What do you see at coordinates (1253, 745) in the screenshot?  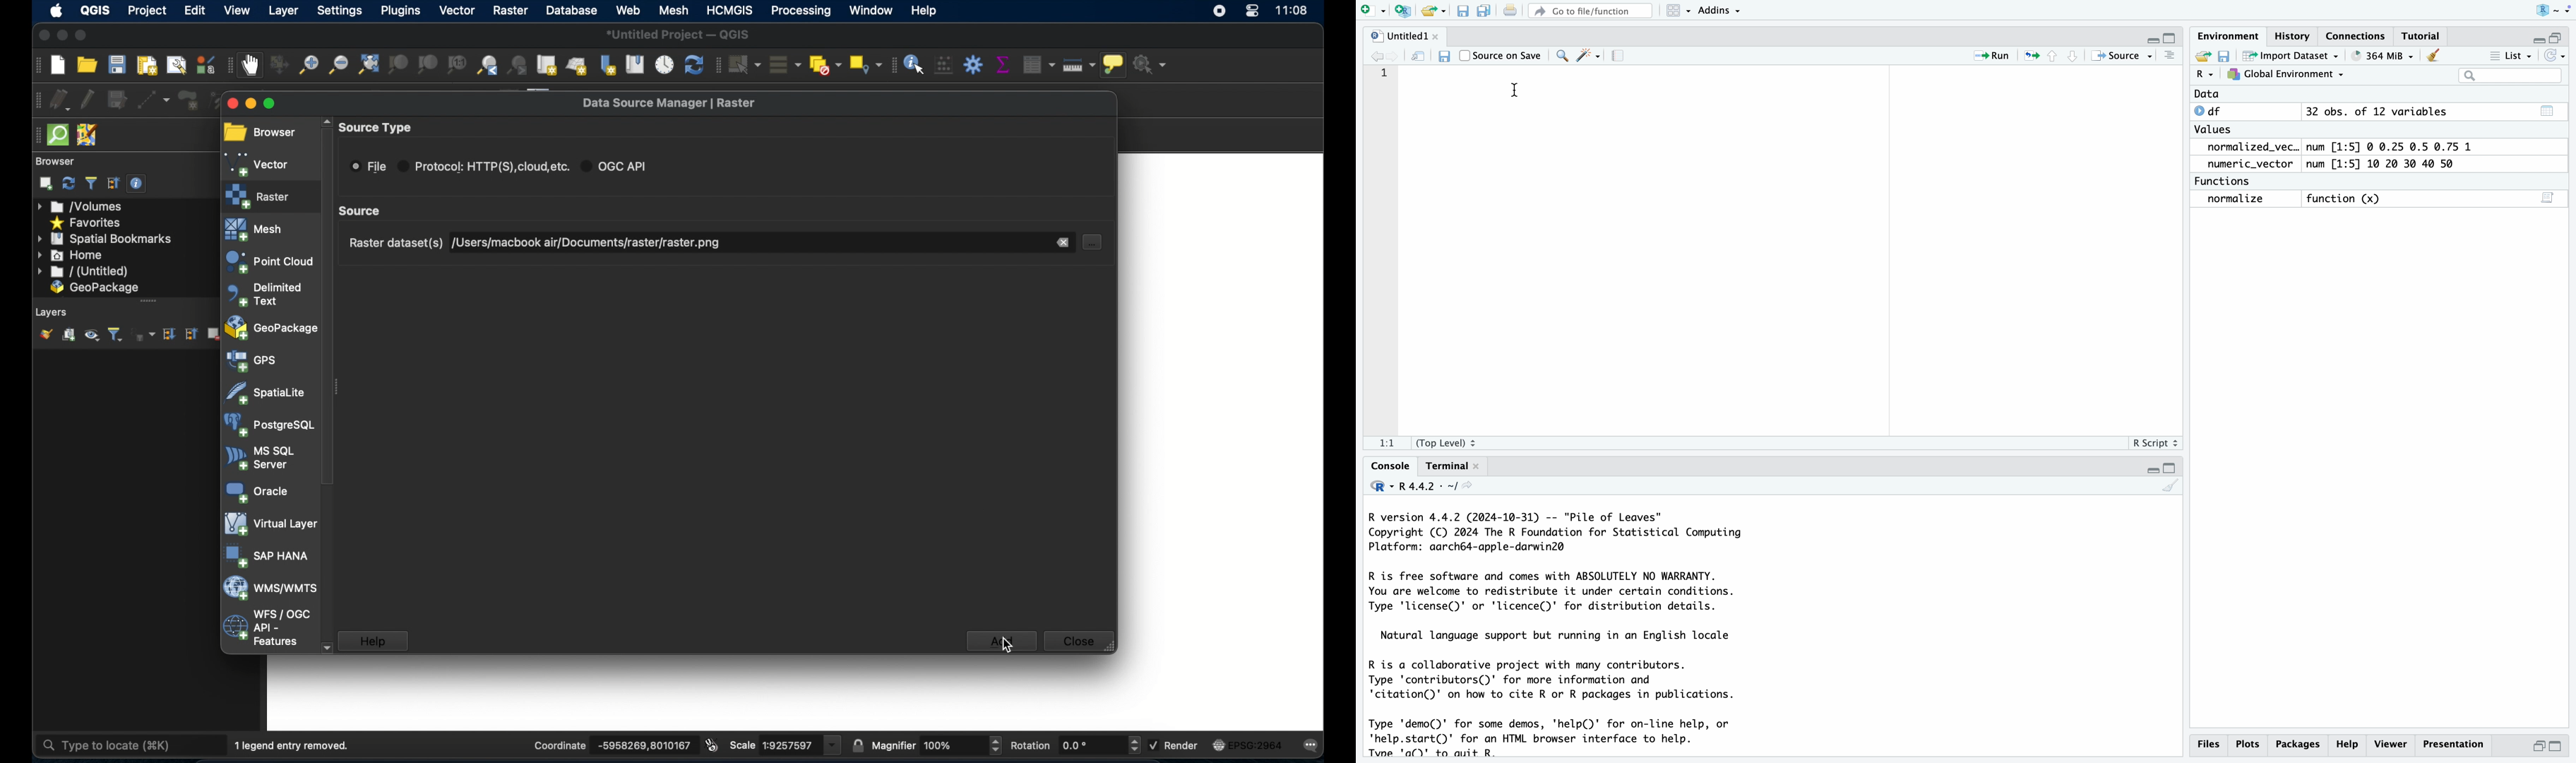 I see `current csr` at bounding box center [1253, 745].